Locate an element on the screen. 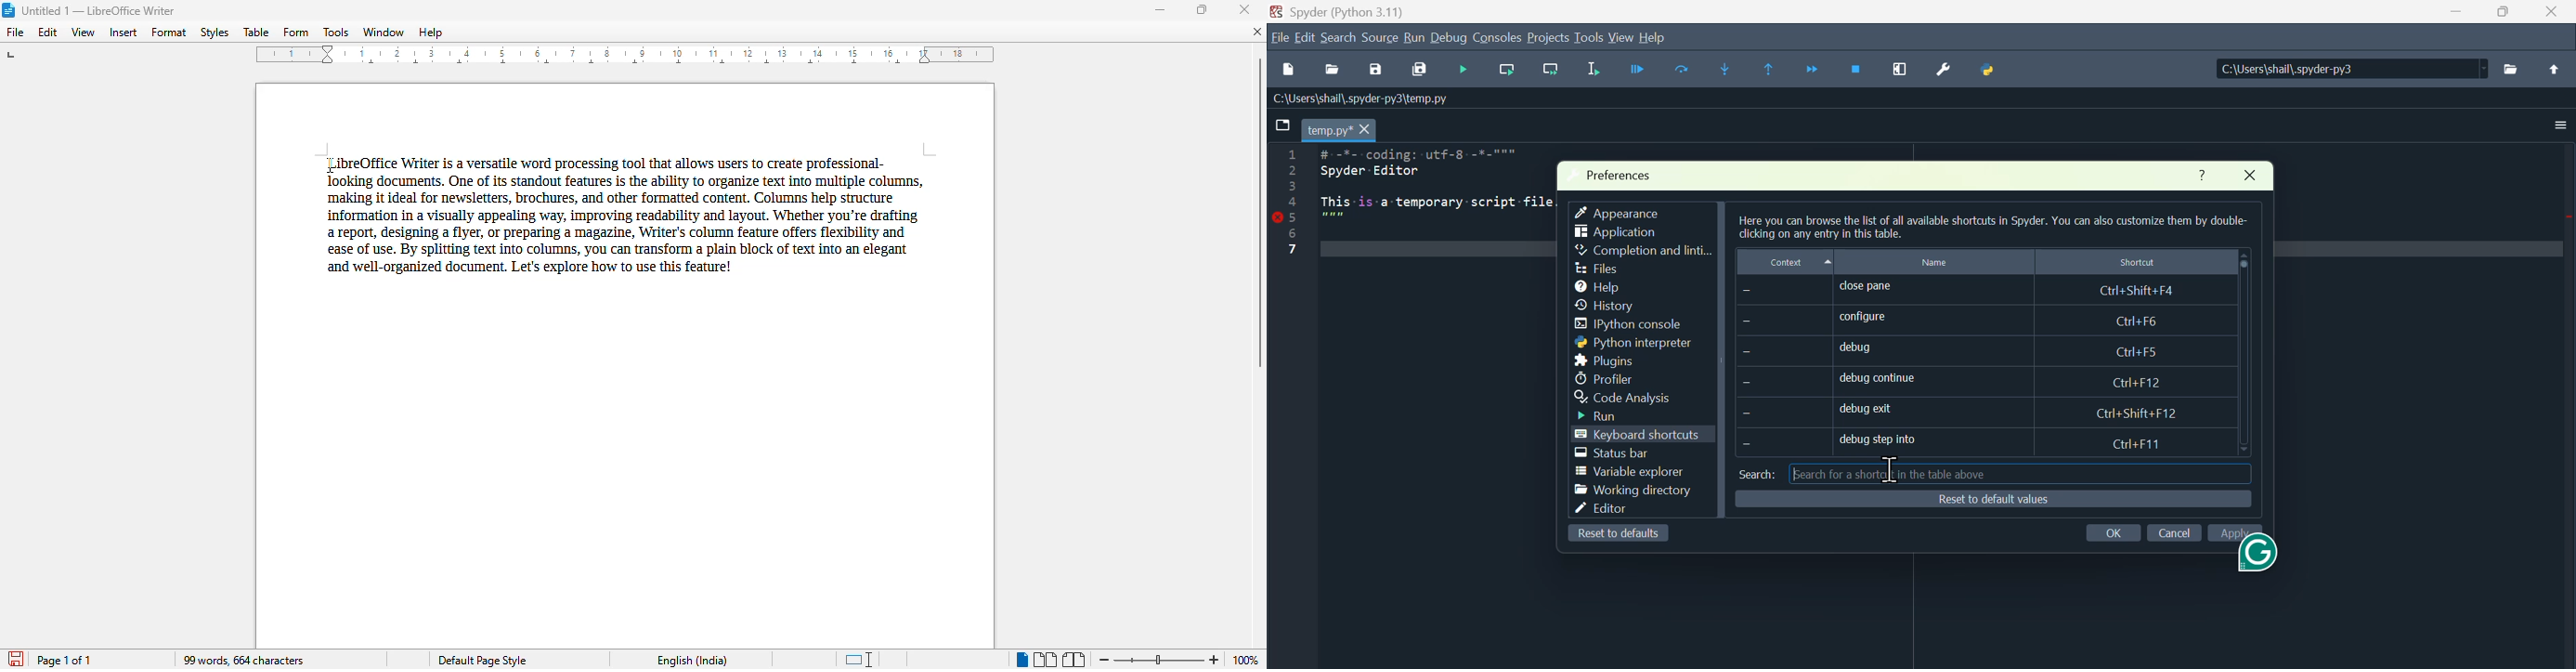  Debug is located at coordinates (1451, 40).